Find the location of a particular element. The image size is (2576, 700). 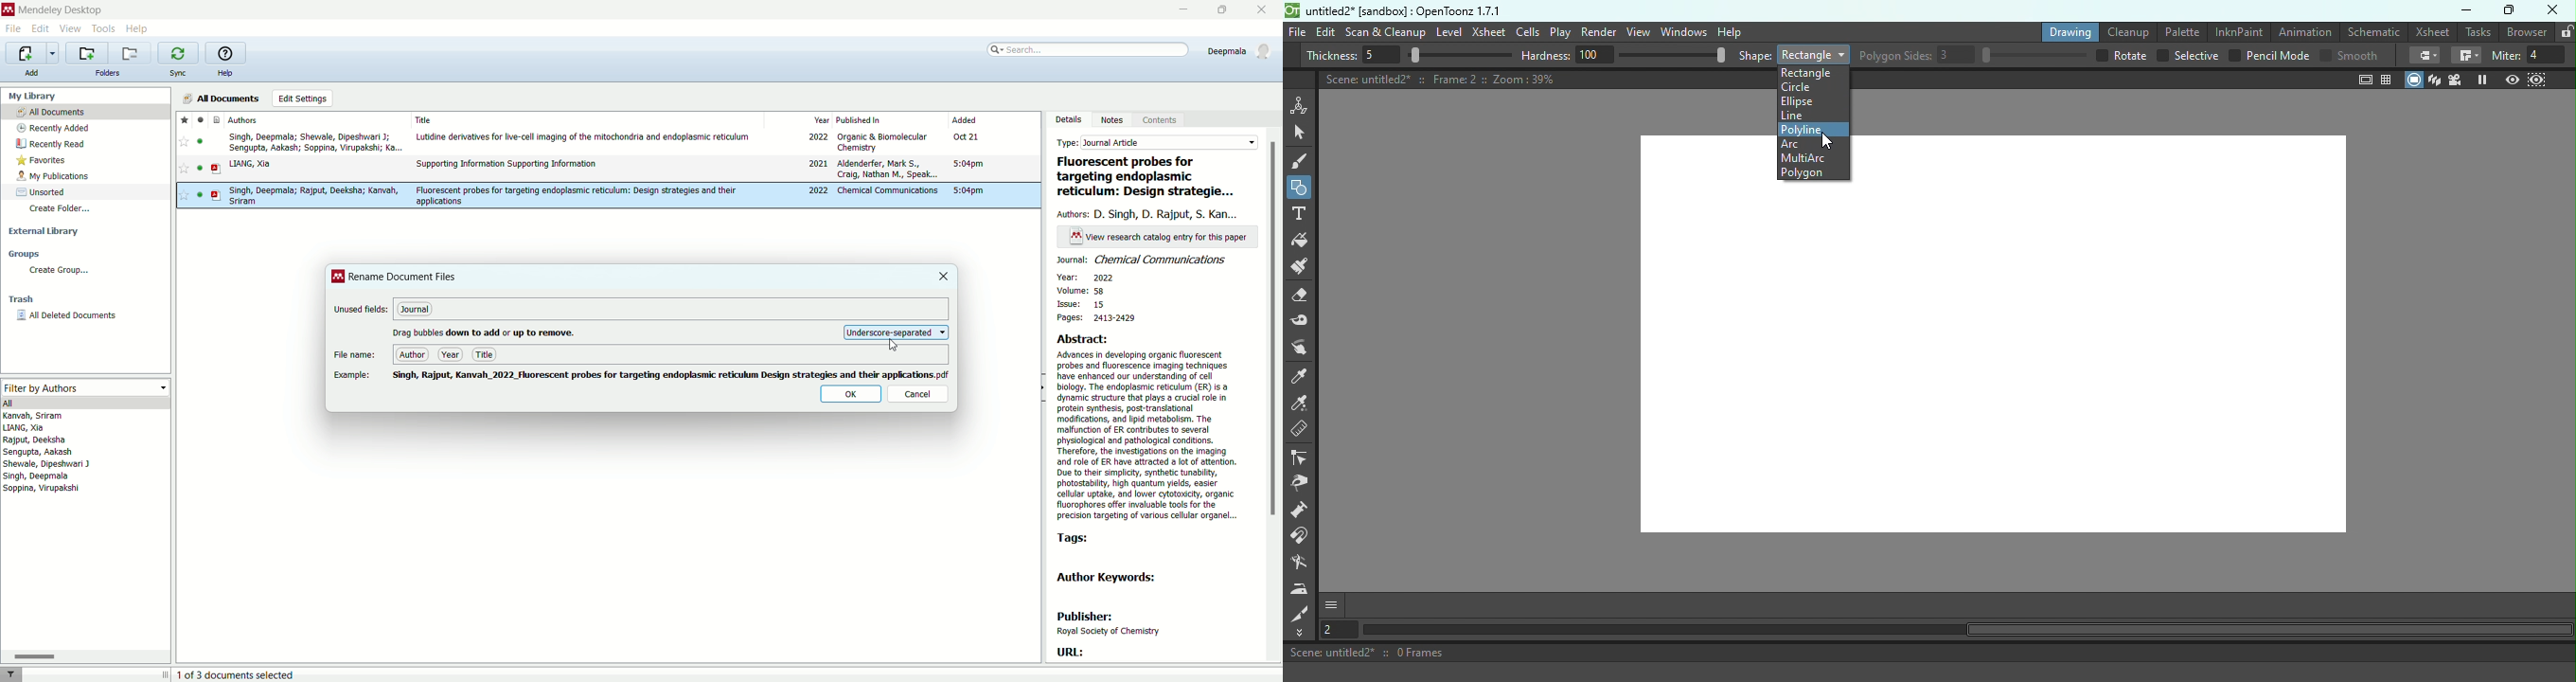

vertical scroll bar is located at coordinates (1275, 395).